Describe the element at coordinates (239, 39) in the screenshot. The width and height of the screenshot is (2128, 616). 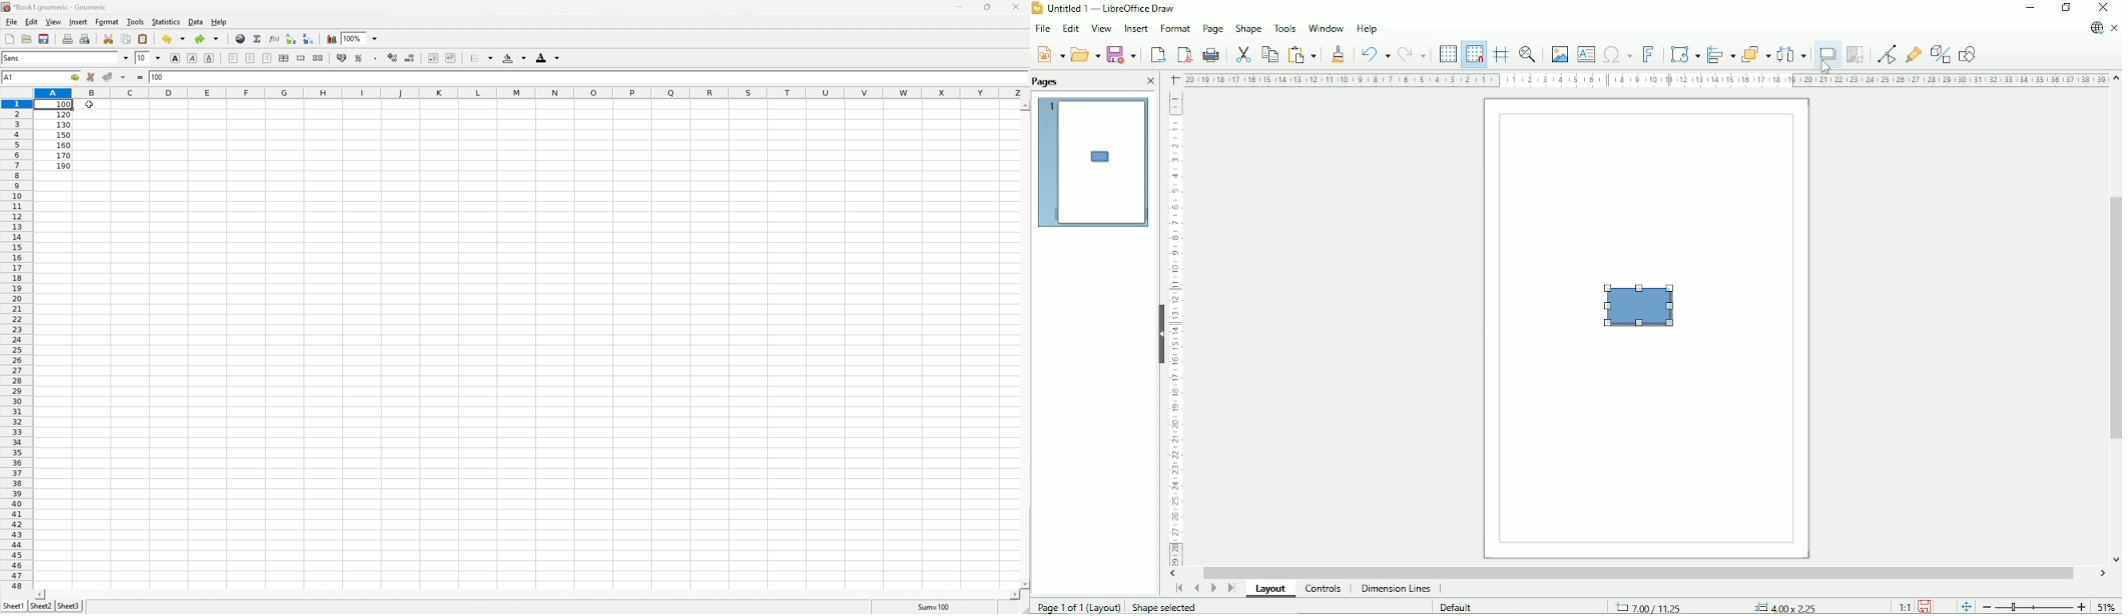
I see `Insert hyperlink` at that location.